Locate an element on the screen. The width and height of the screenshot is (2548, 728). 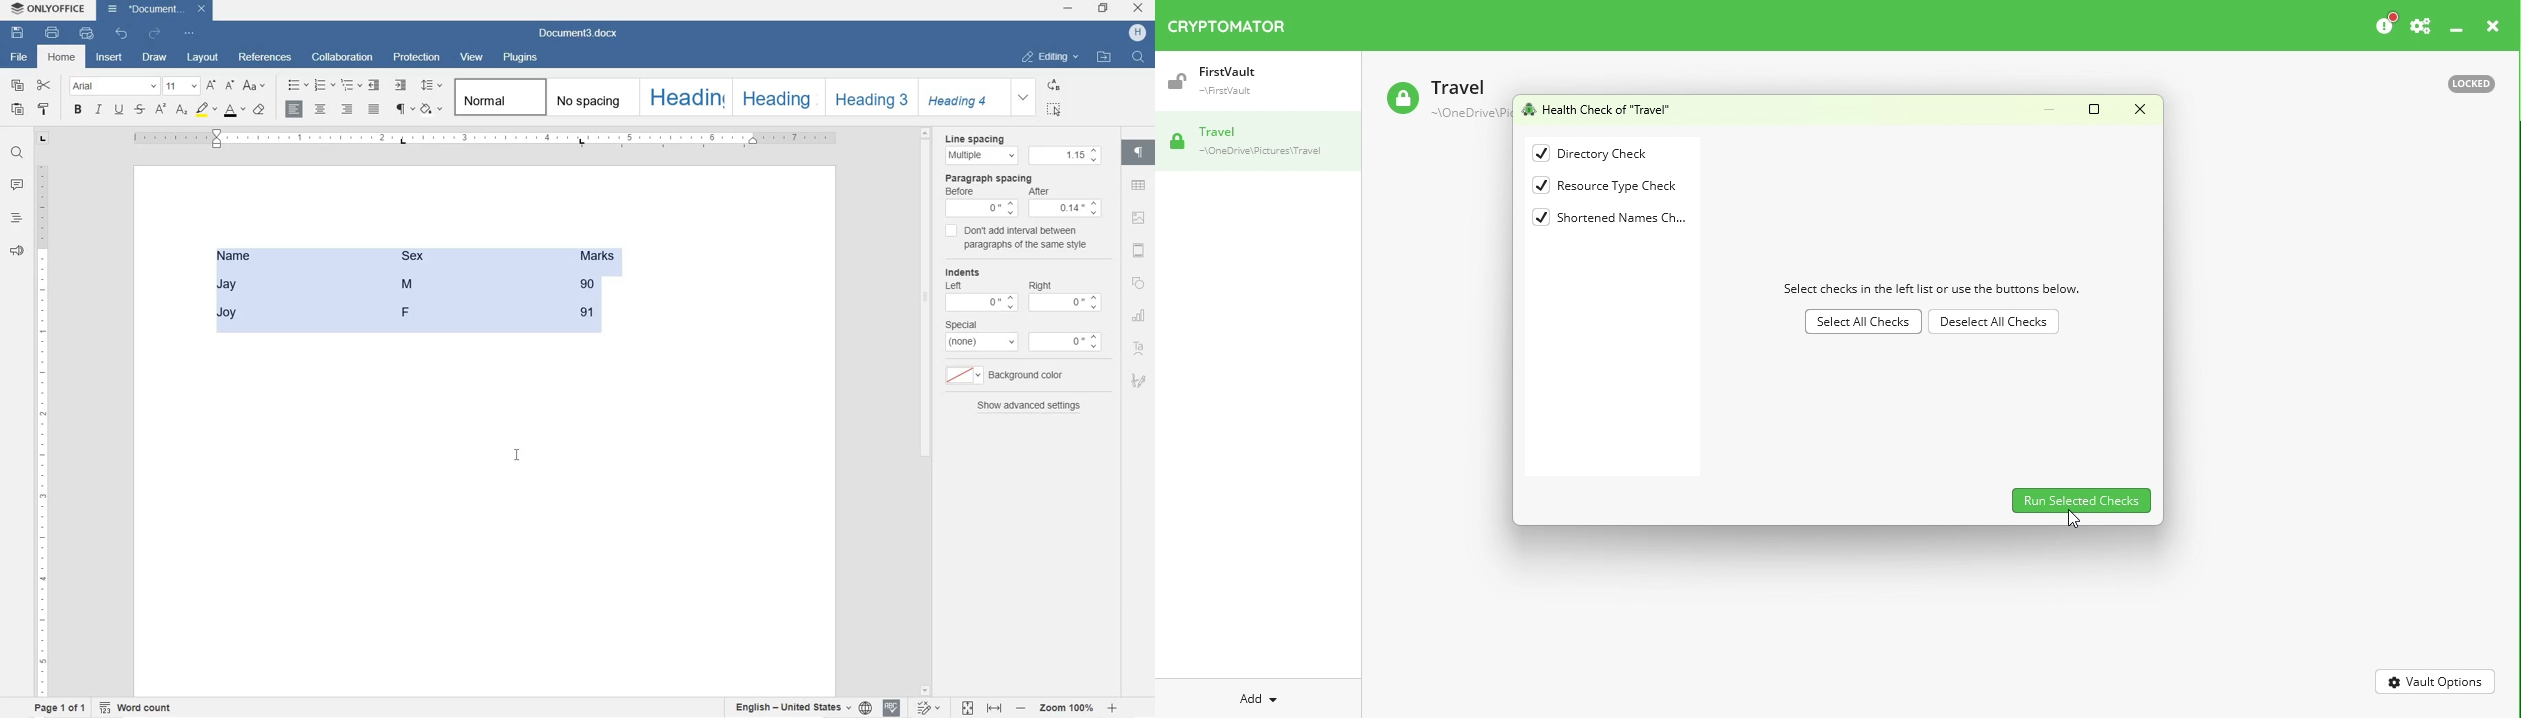
PRINT is located at coordinates (52, 32).